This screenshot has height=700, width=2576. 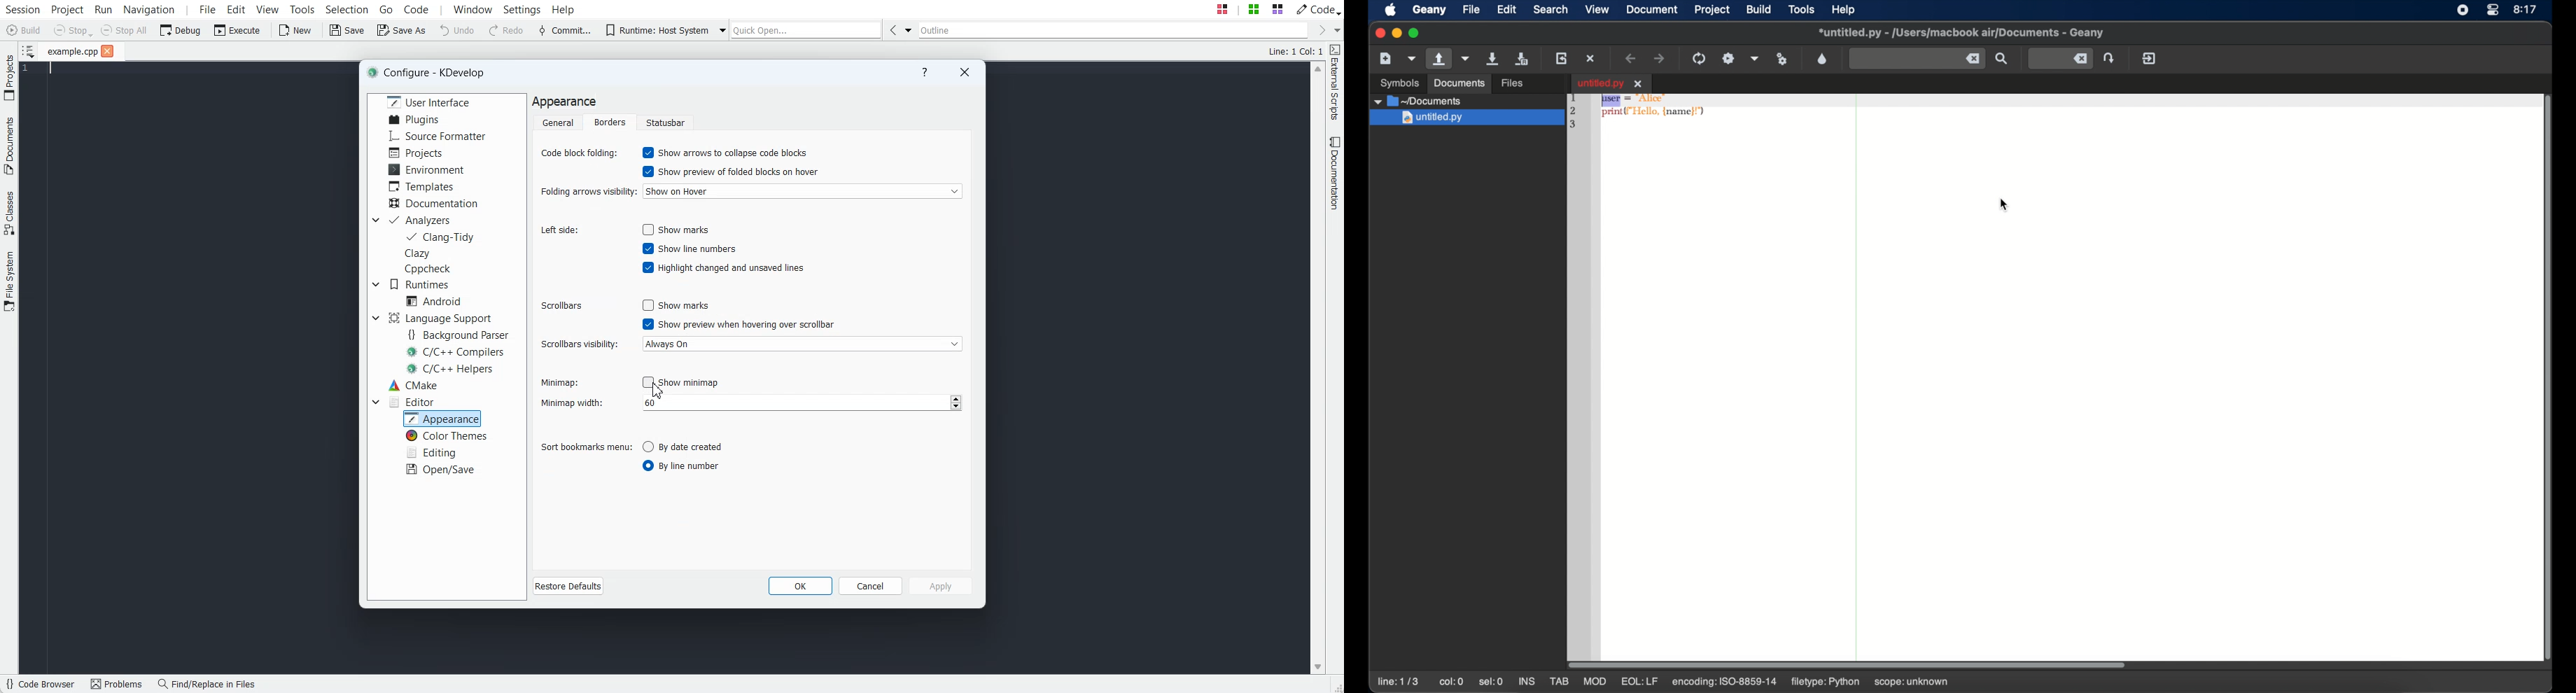 I want to click on filetype: python, so click(x=1825, y=685).